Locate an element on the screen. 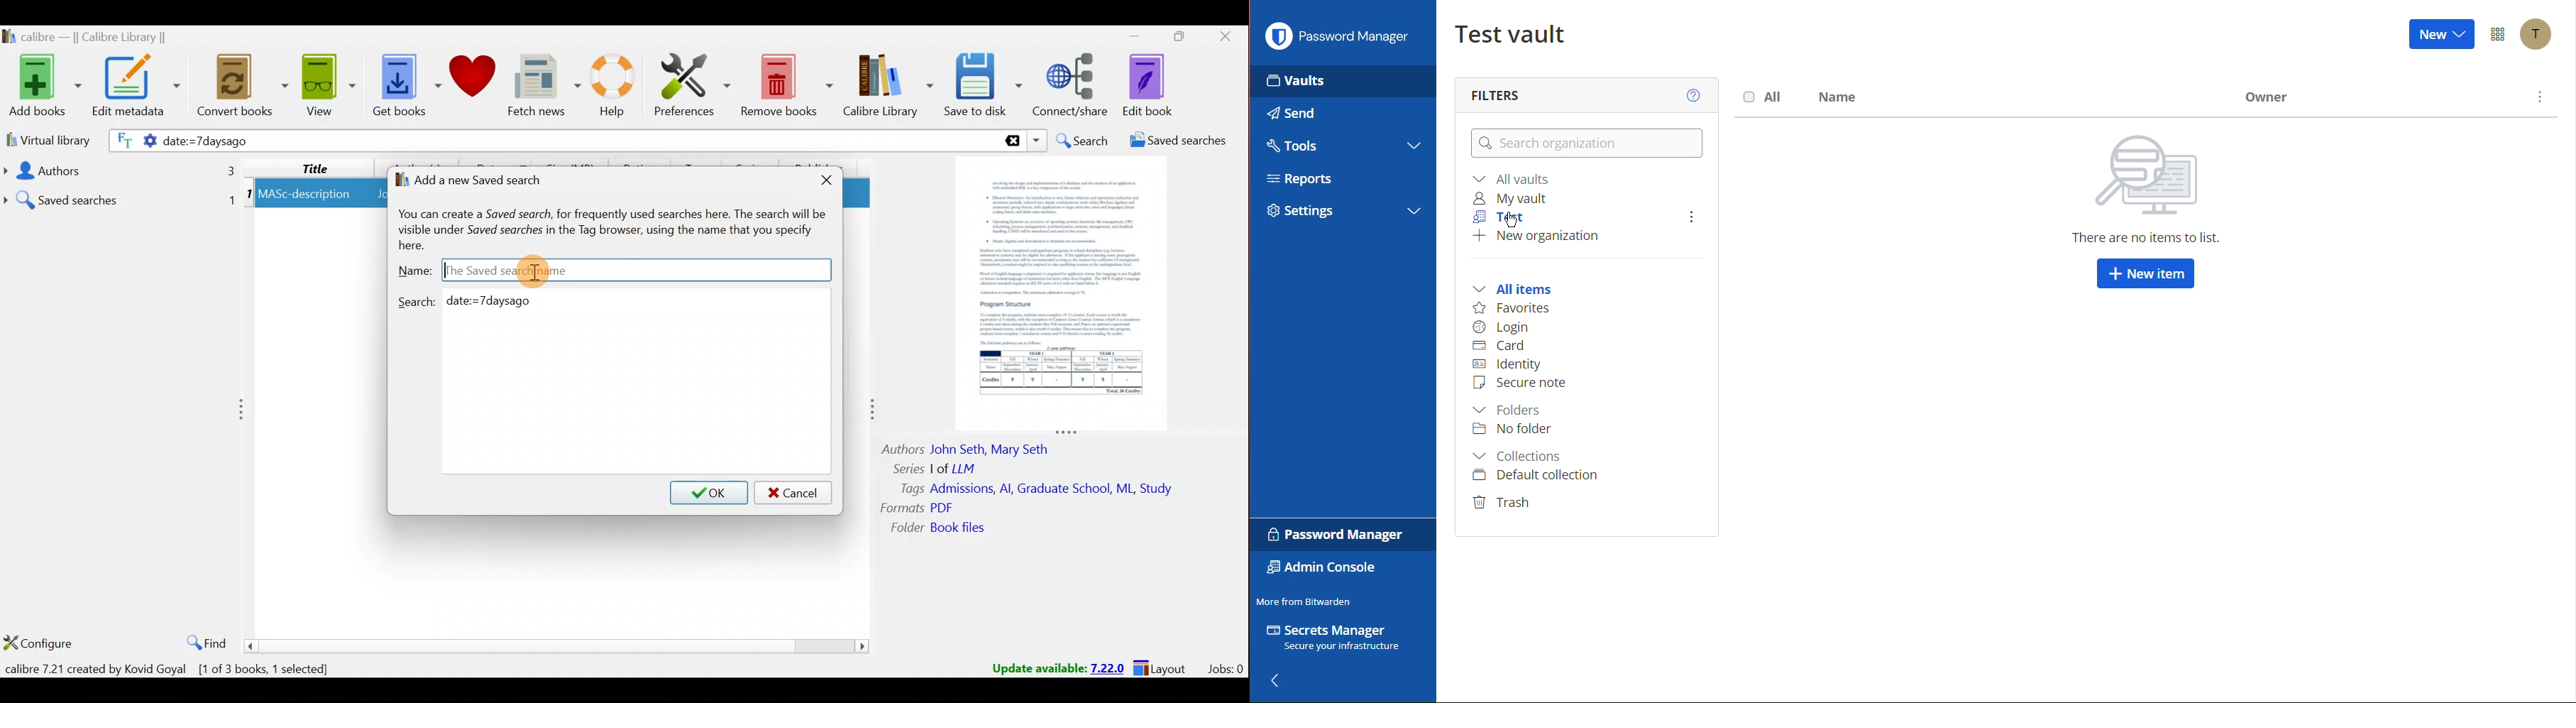 The height and width of the screenshot is (728, 2576). Series | of LLM is located at coordinates (941, 467).